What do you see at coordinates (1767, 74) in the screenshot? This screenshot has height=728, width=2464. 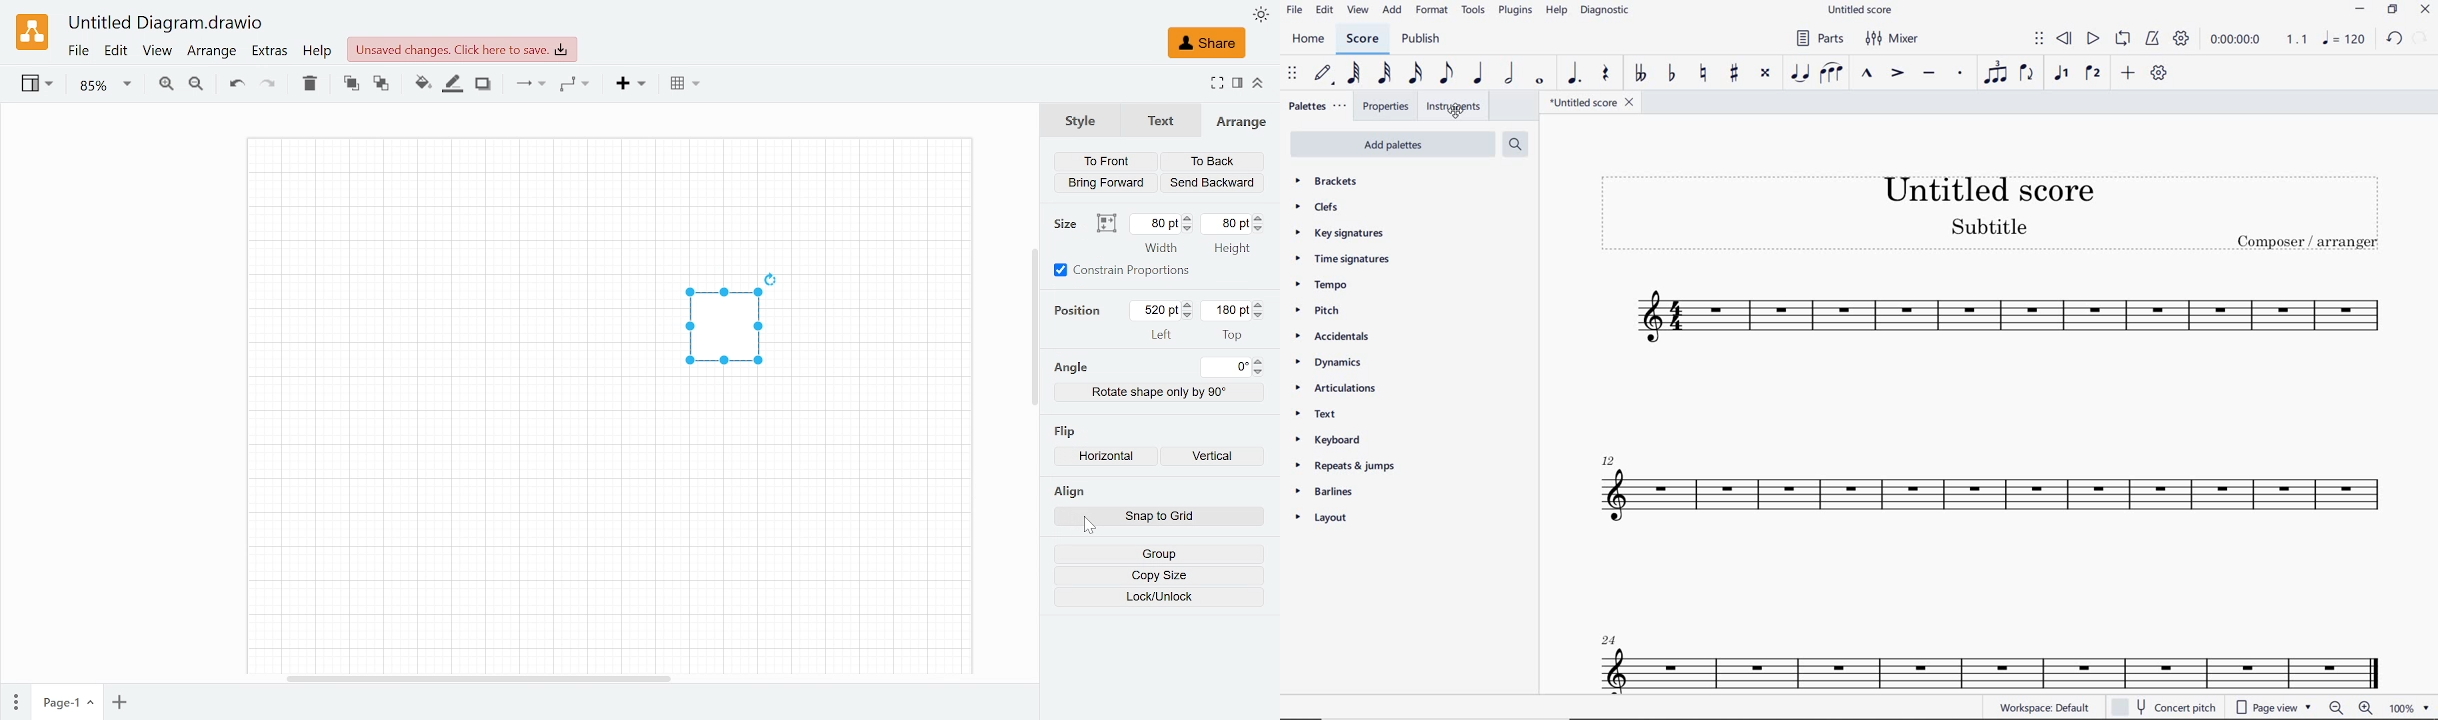 I see `TOGGLE DOUBLE-SHARP` at bounding box center [1767, 74].